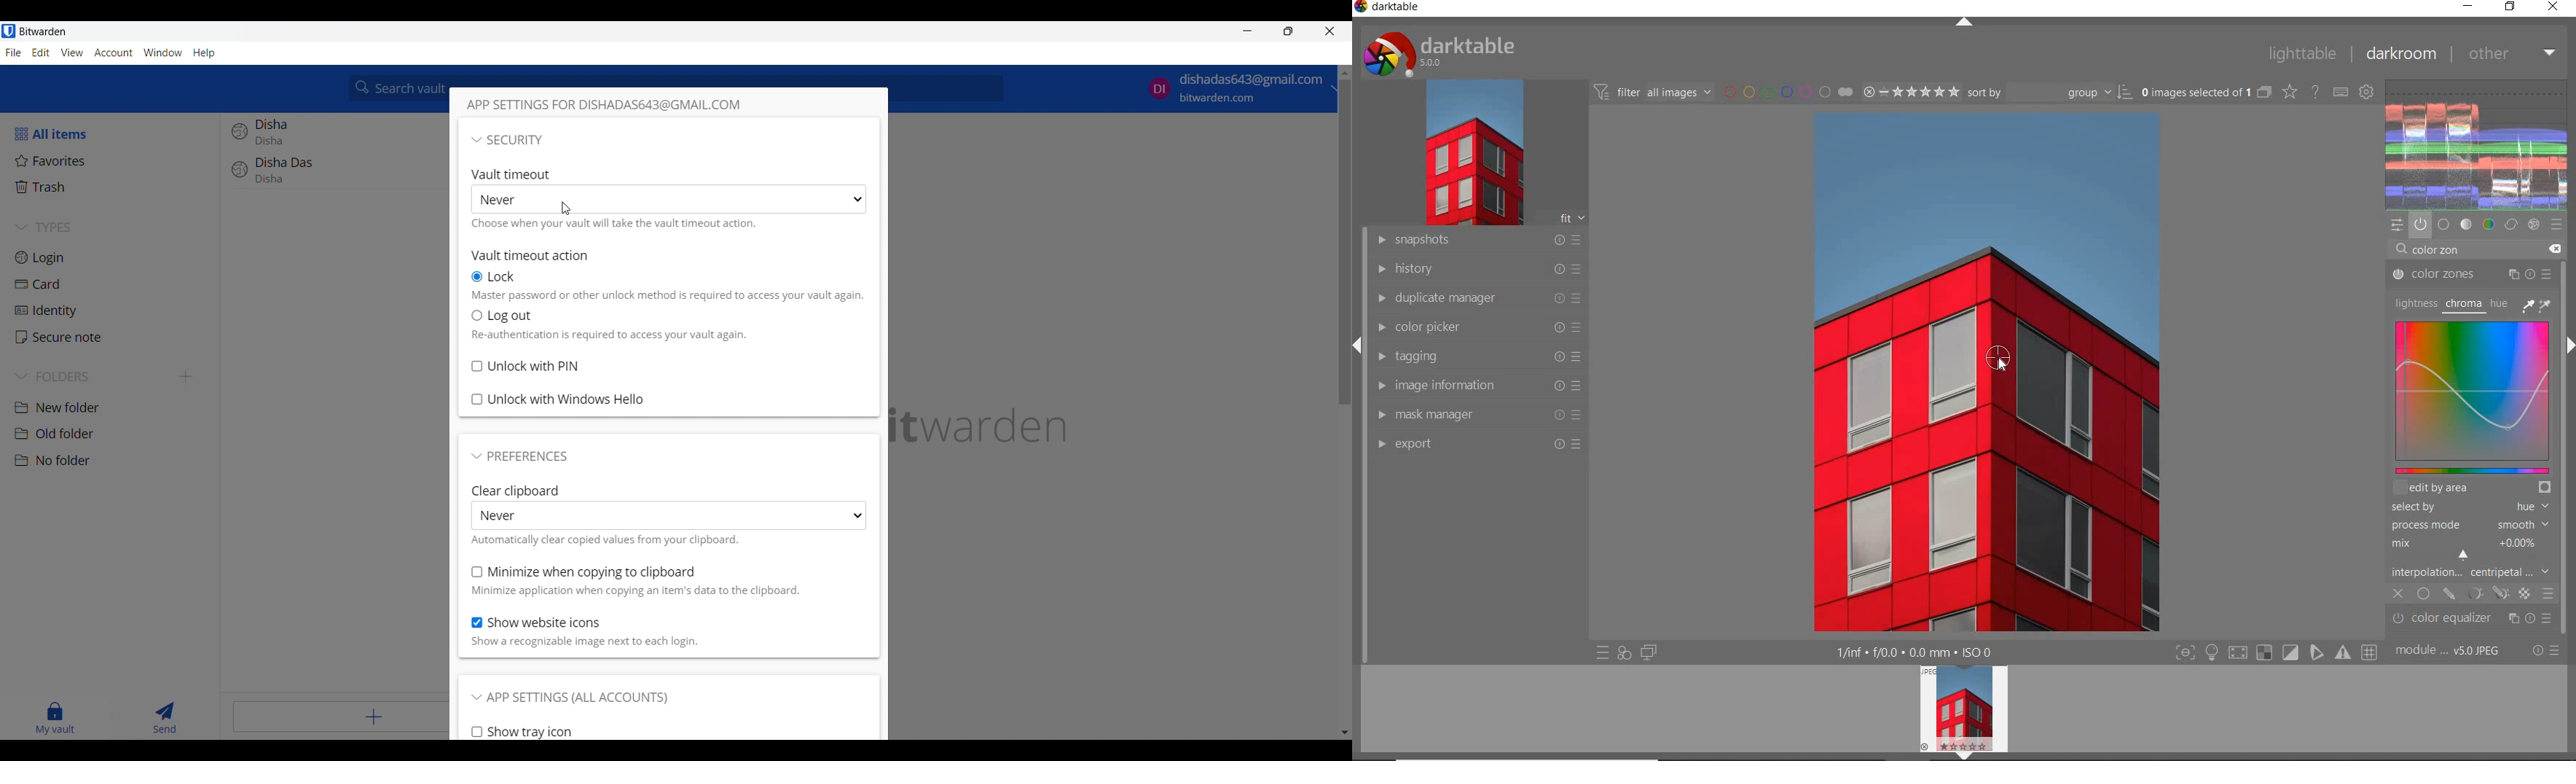  Describe the element at coordinates (1960, 708) in the screenshot. I see `image preview` at that location.